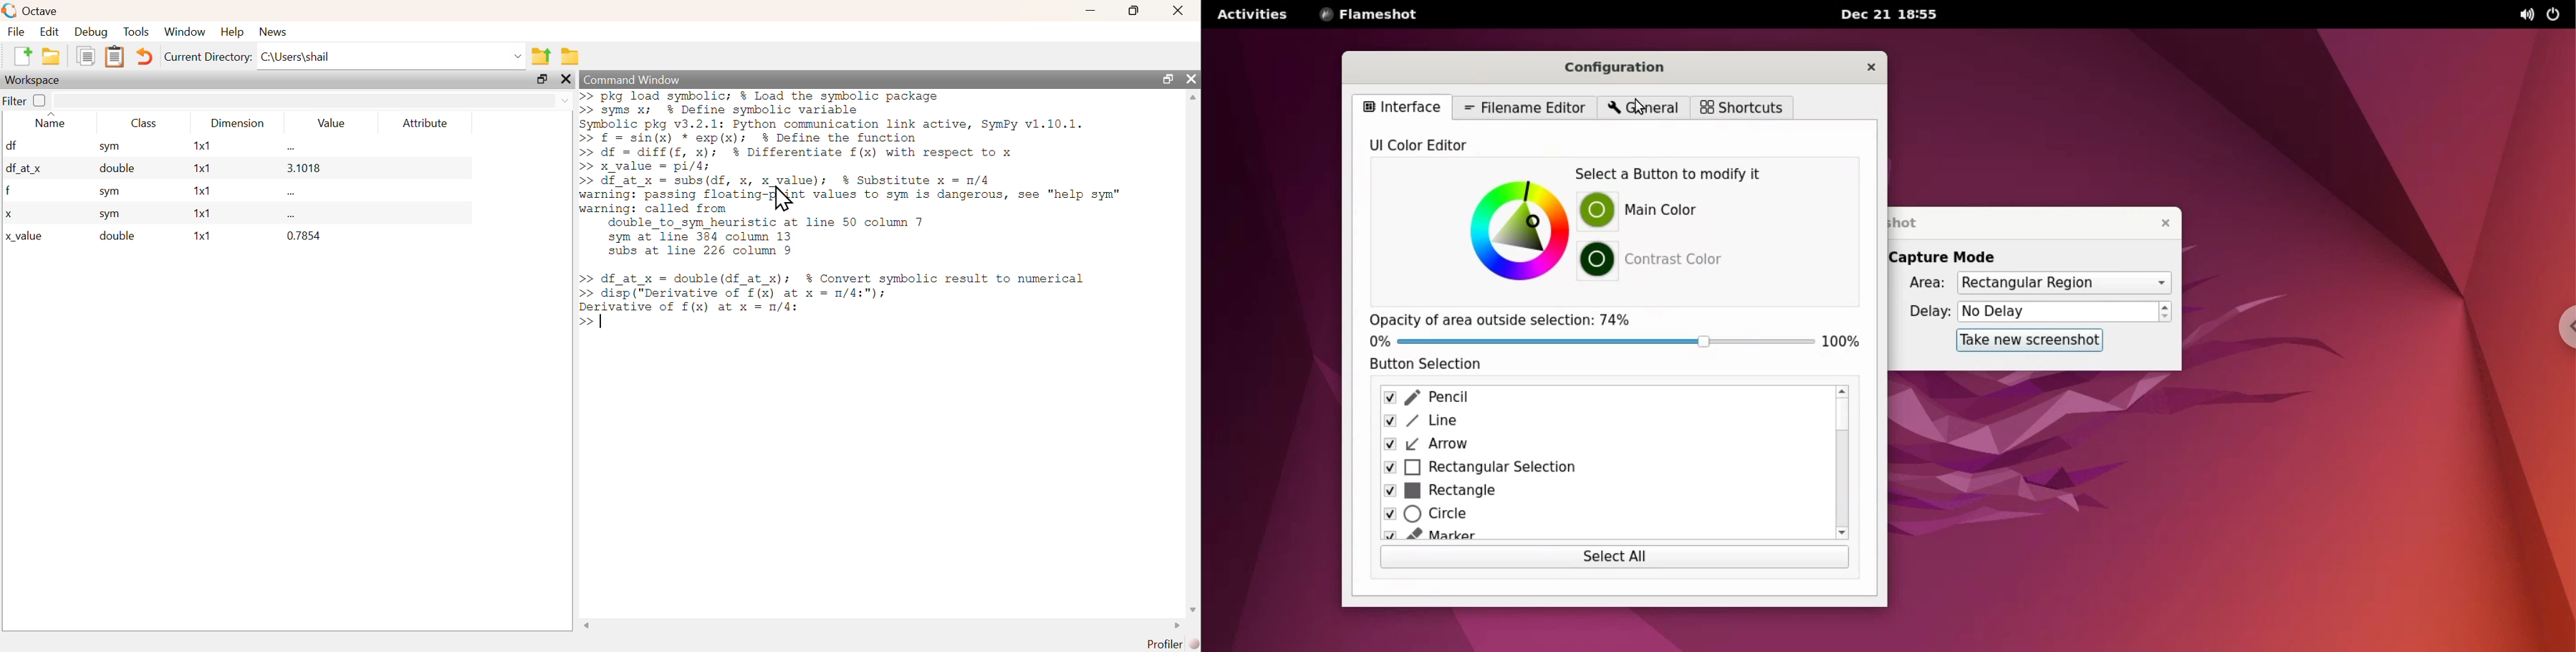 The height and width of the screenshot is (672, 2576). Describe the element at coordinates (1193, 97) in the screenshot. I see `scroll up` at that location.